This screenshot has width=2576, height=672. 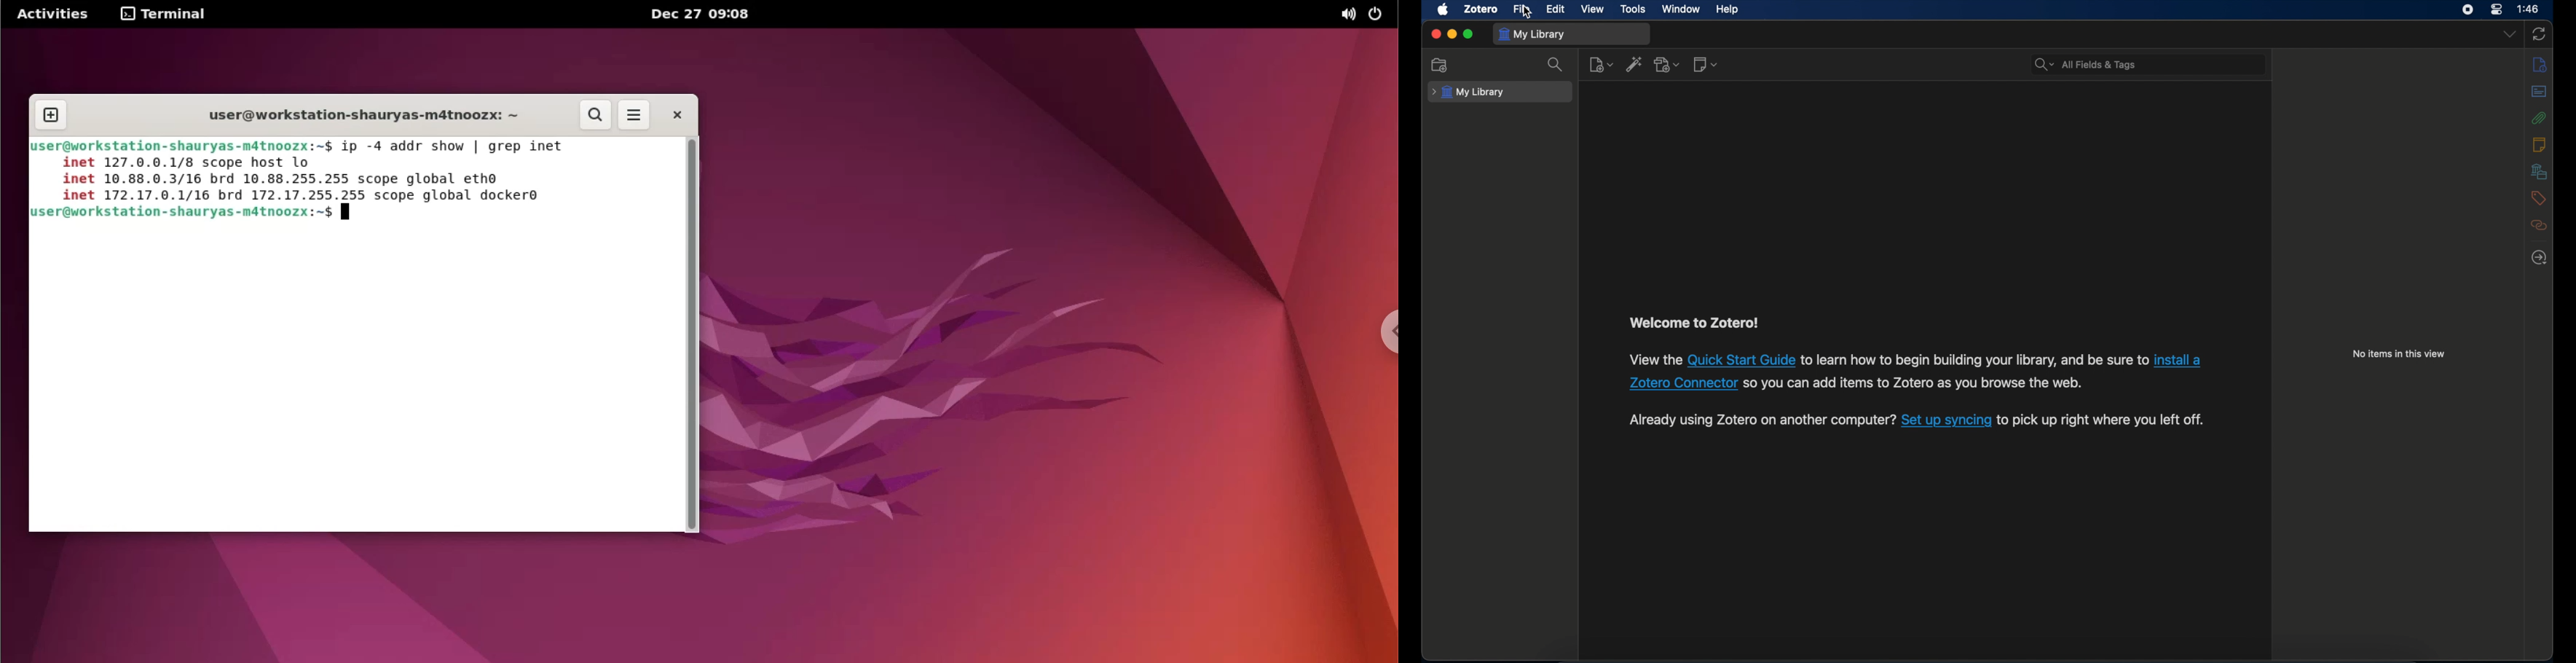 What do you see at coordinates (1554, 9) in the screenshot?
I see `edit` at bounding box center [1554, 9].